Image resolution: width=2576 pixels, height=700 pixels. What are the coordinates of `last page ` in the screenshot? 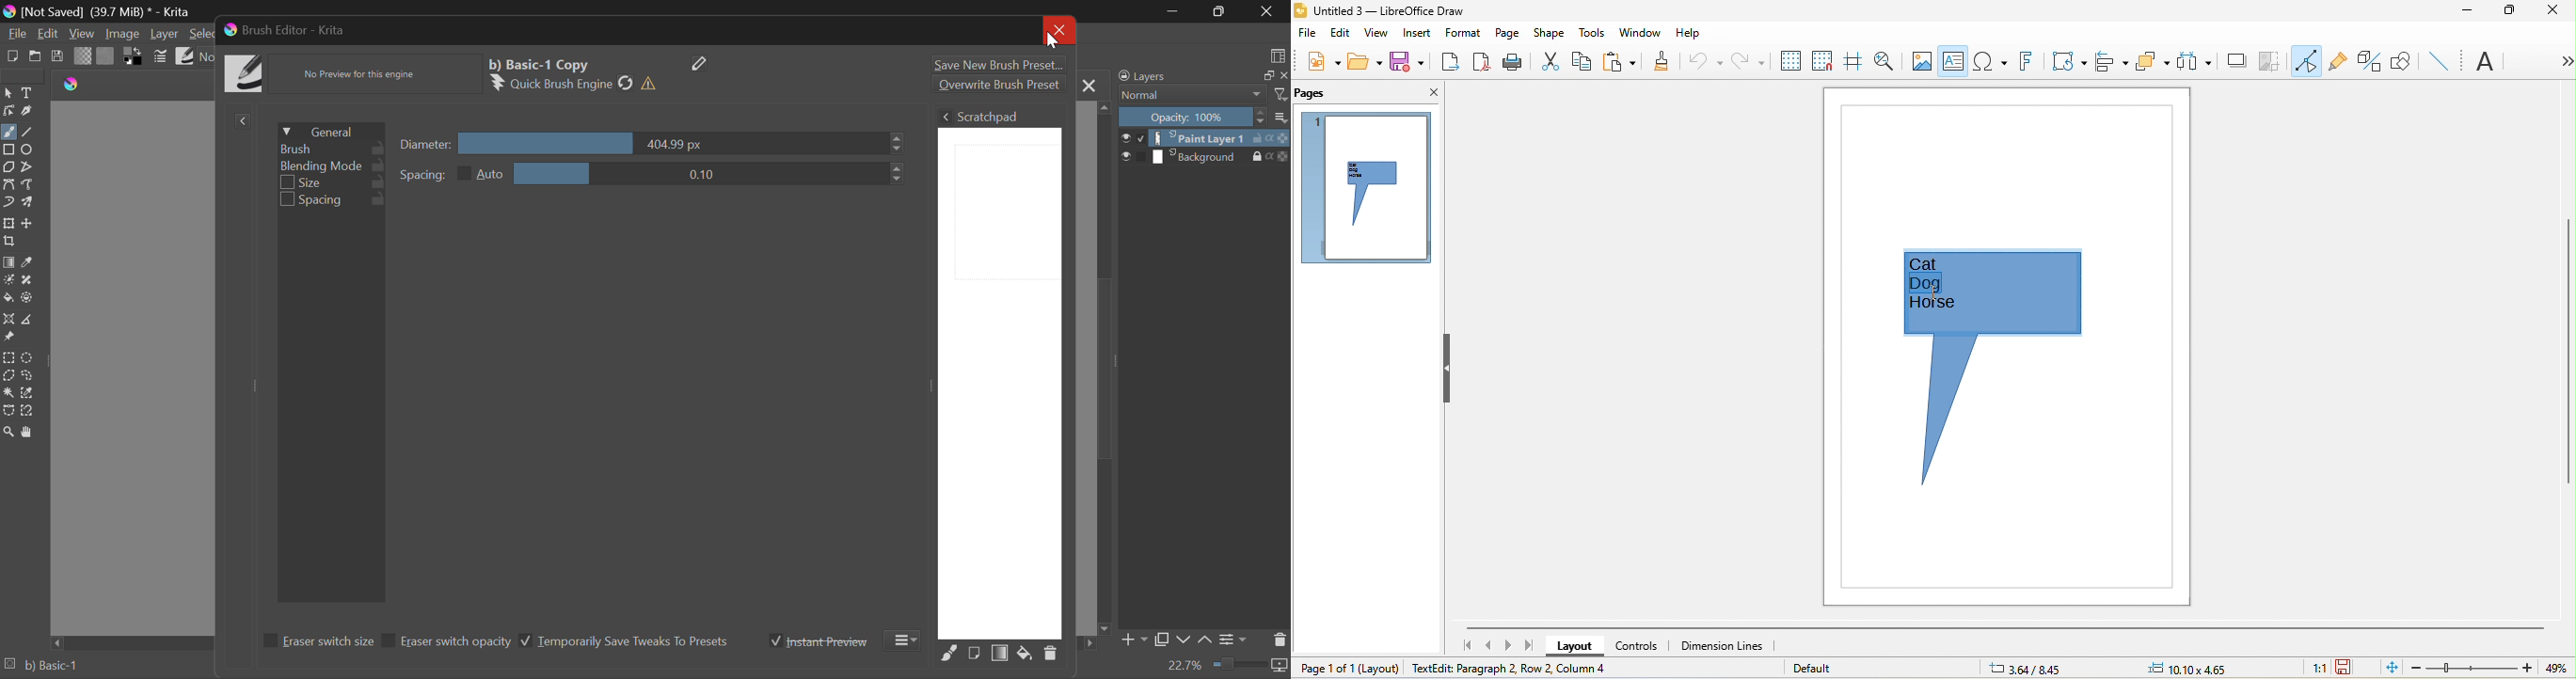 It's located at (1529, 647).